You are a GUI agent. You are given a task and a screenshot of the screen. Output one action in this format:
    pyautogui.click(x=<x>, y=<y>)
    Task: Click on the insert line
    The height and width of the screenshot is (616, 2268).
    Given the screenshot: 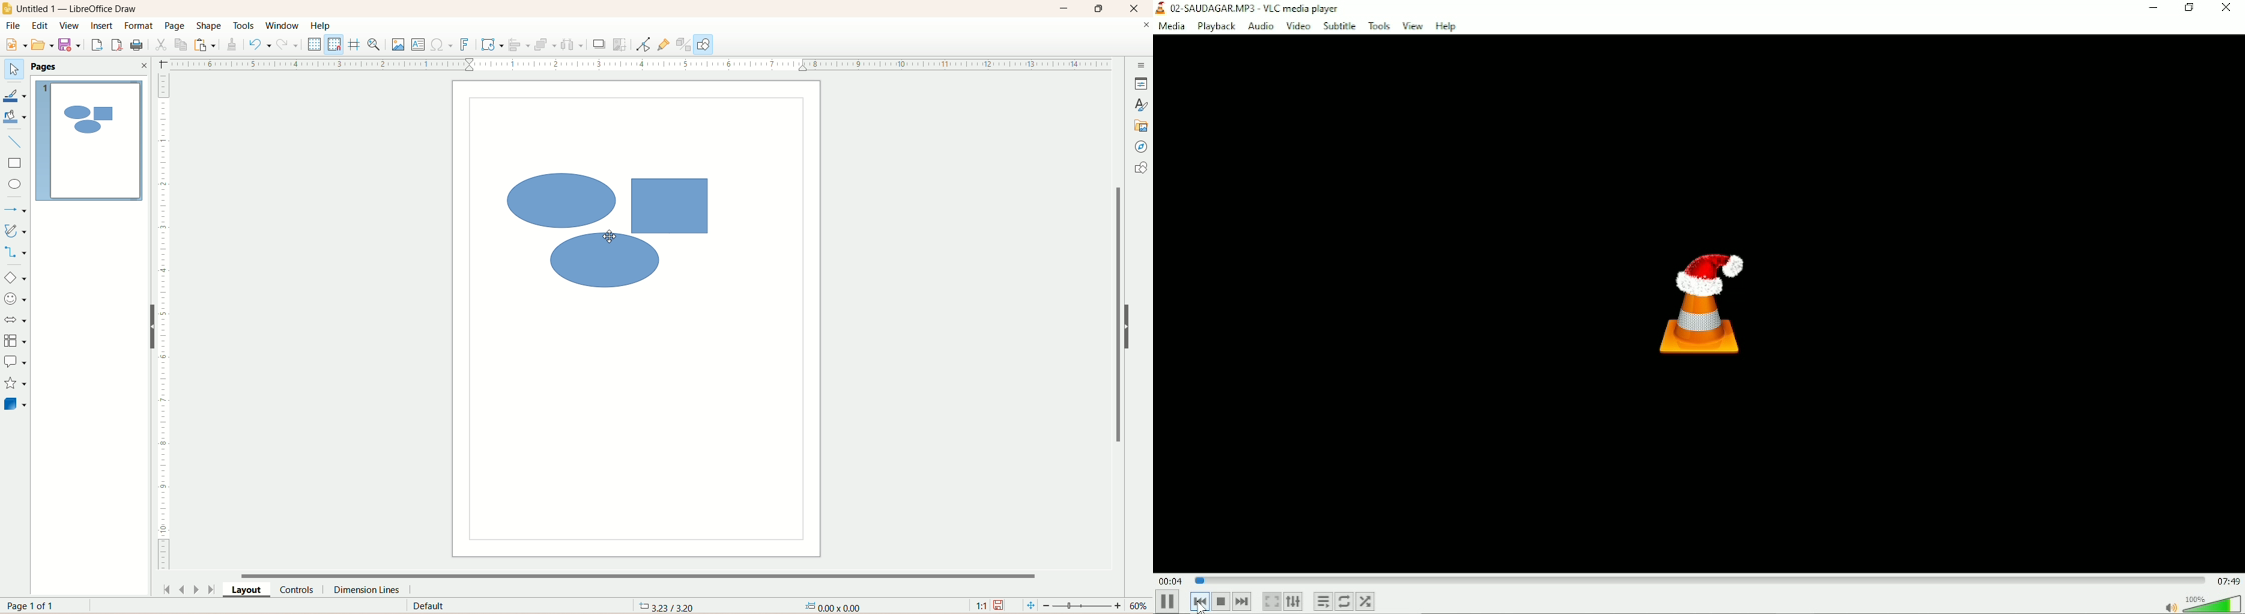 What is the action you would take?
    pyautogui.click(x=15, y=144)
    